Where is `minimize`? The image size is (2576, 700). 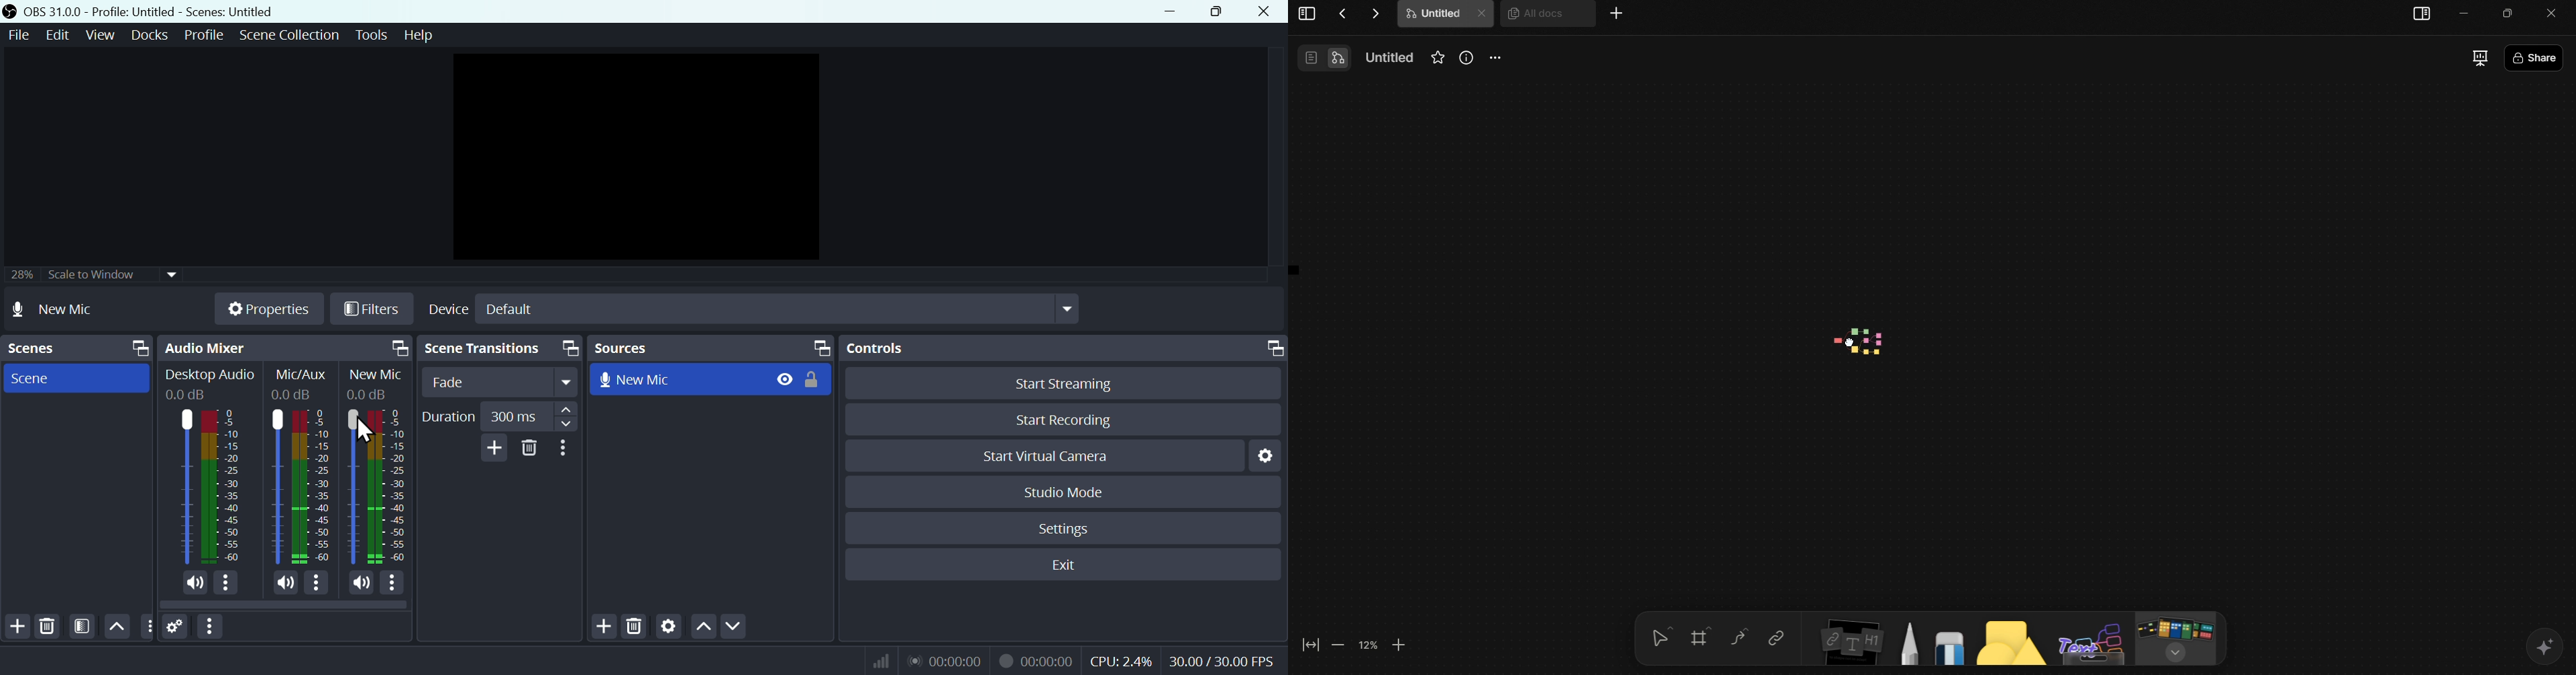 minimize is located at coordinates (2467, 13).